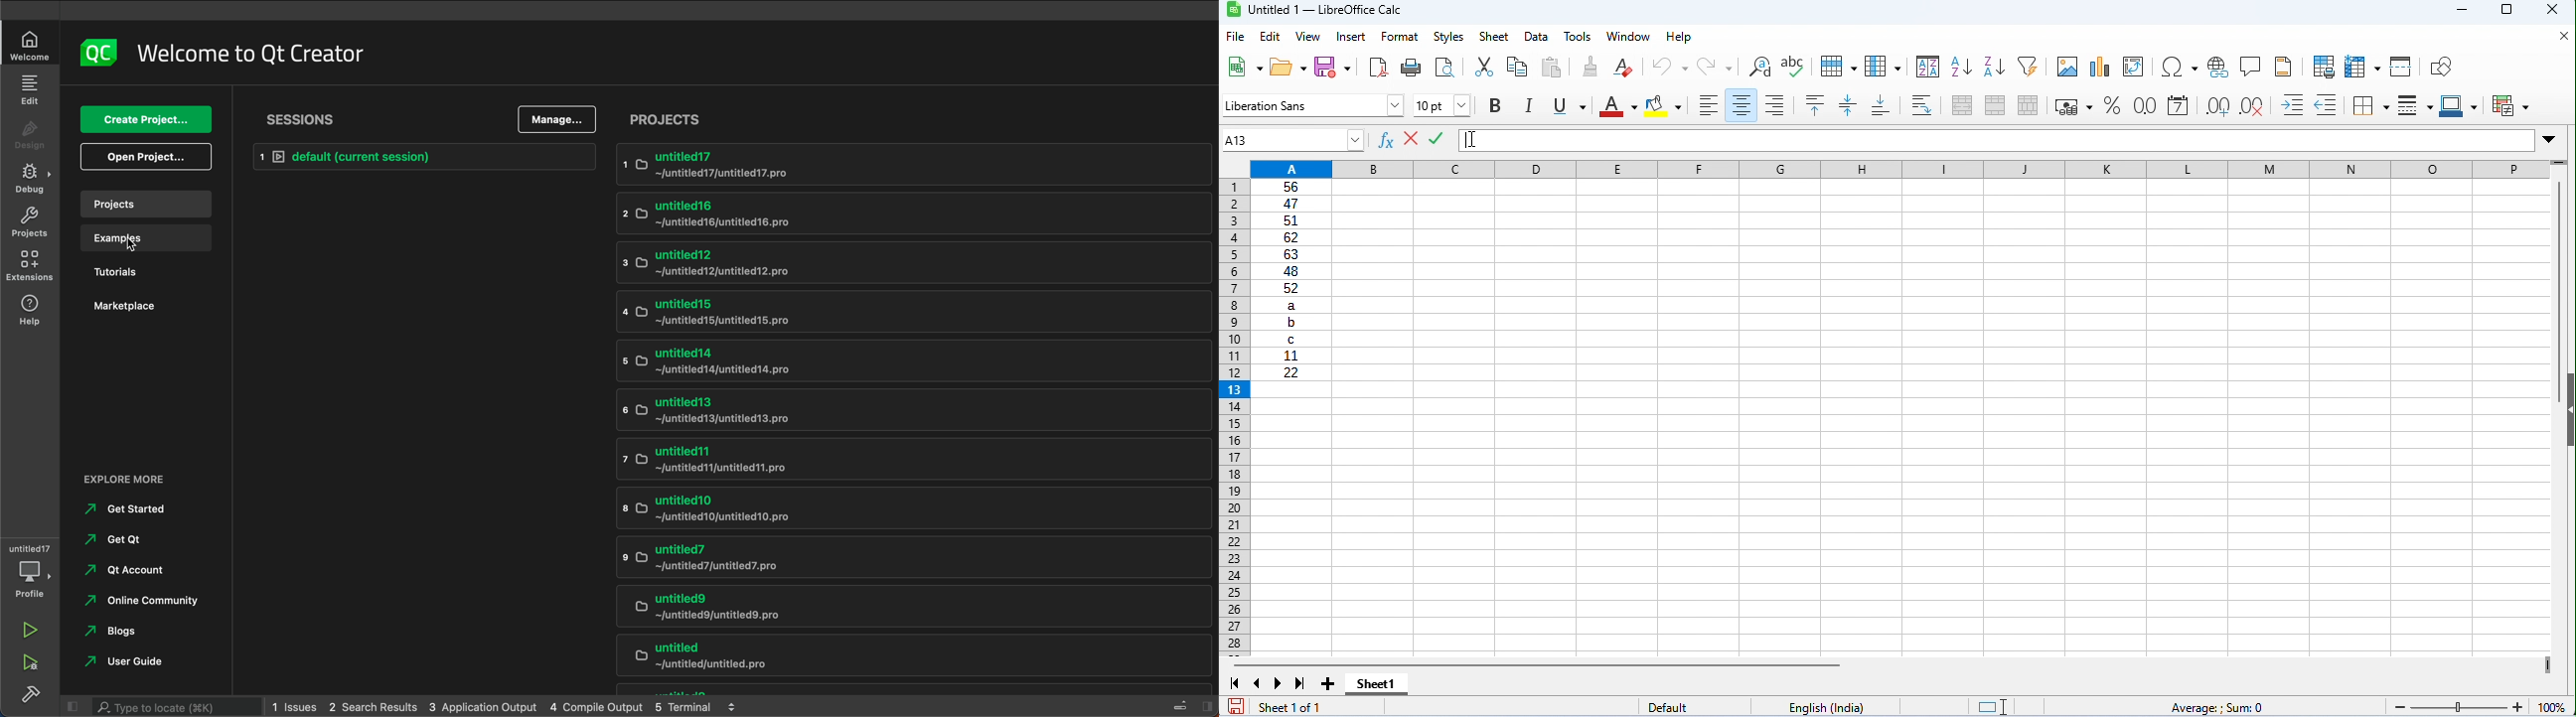 This screenshot has width=2576, height=728. Describe the element at coordinates (1588, 67) in the screenshot. I see `clone` at that location.